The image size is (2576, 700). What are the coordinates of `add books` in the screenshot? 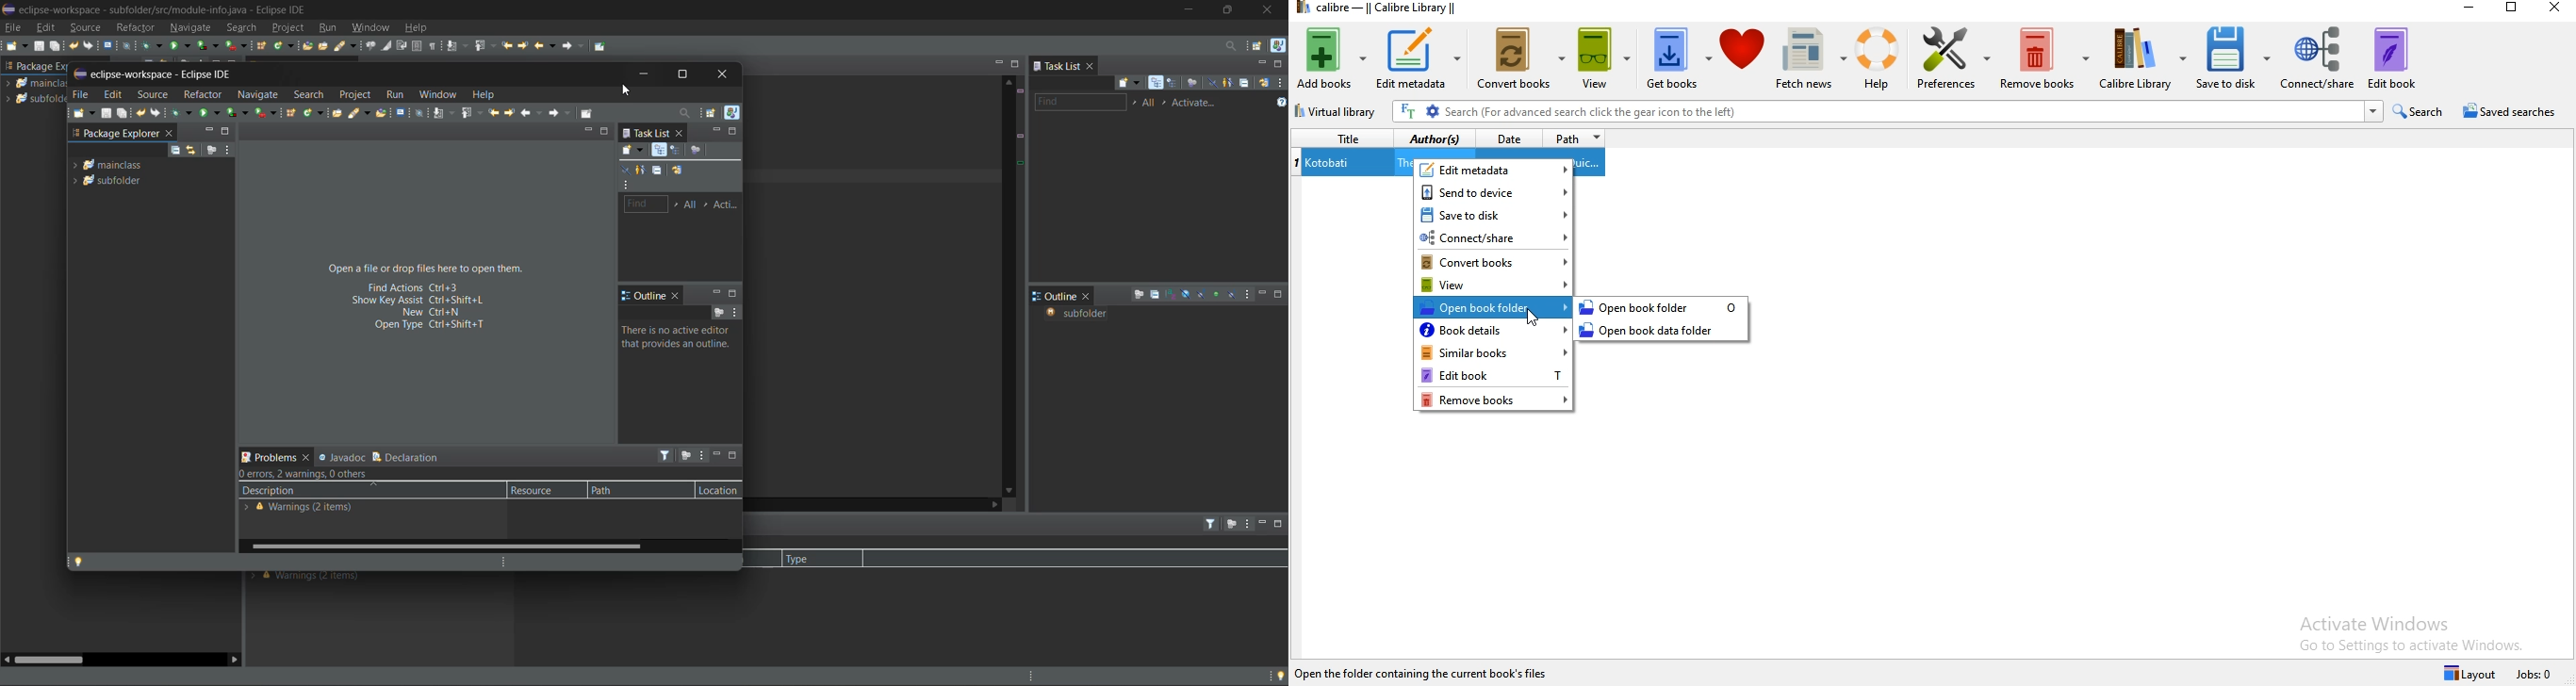 It's located at (1332, 57).